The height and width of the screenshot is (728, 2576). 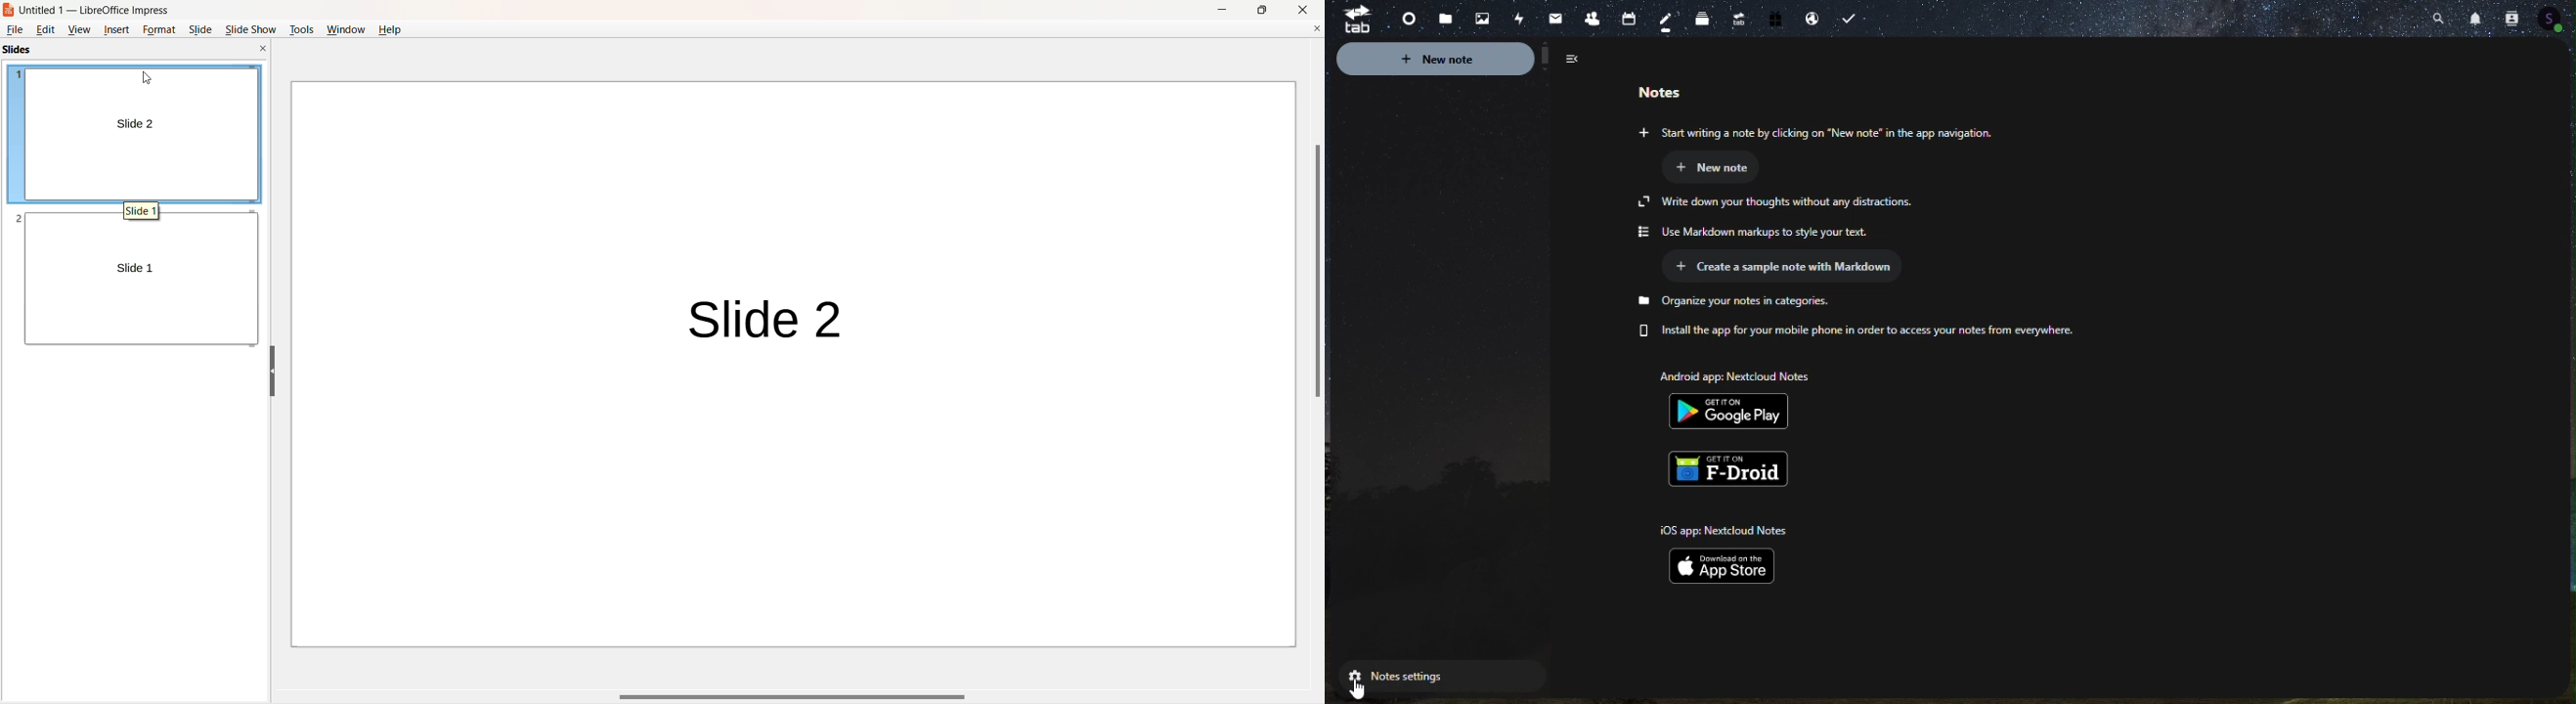 I want to click on dashboard, so click(x=1404, y=19).